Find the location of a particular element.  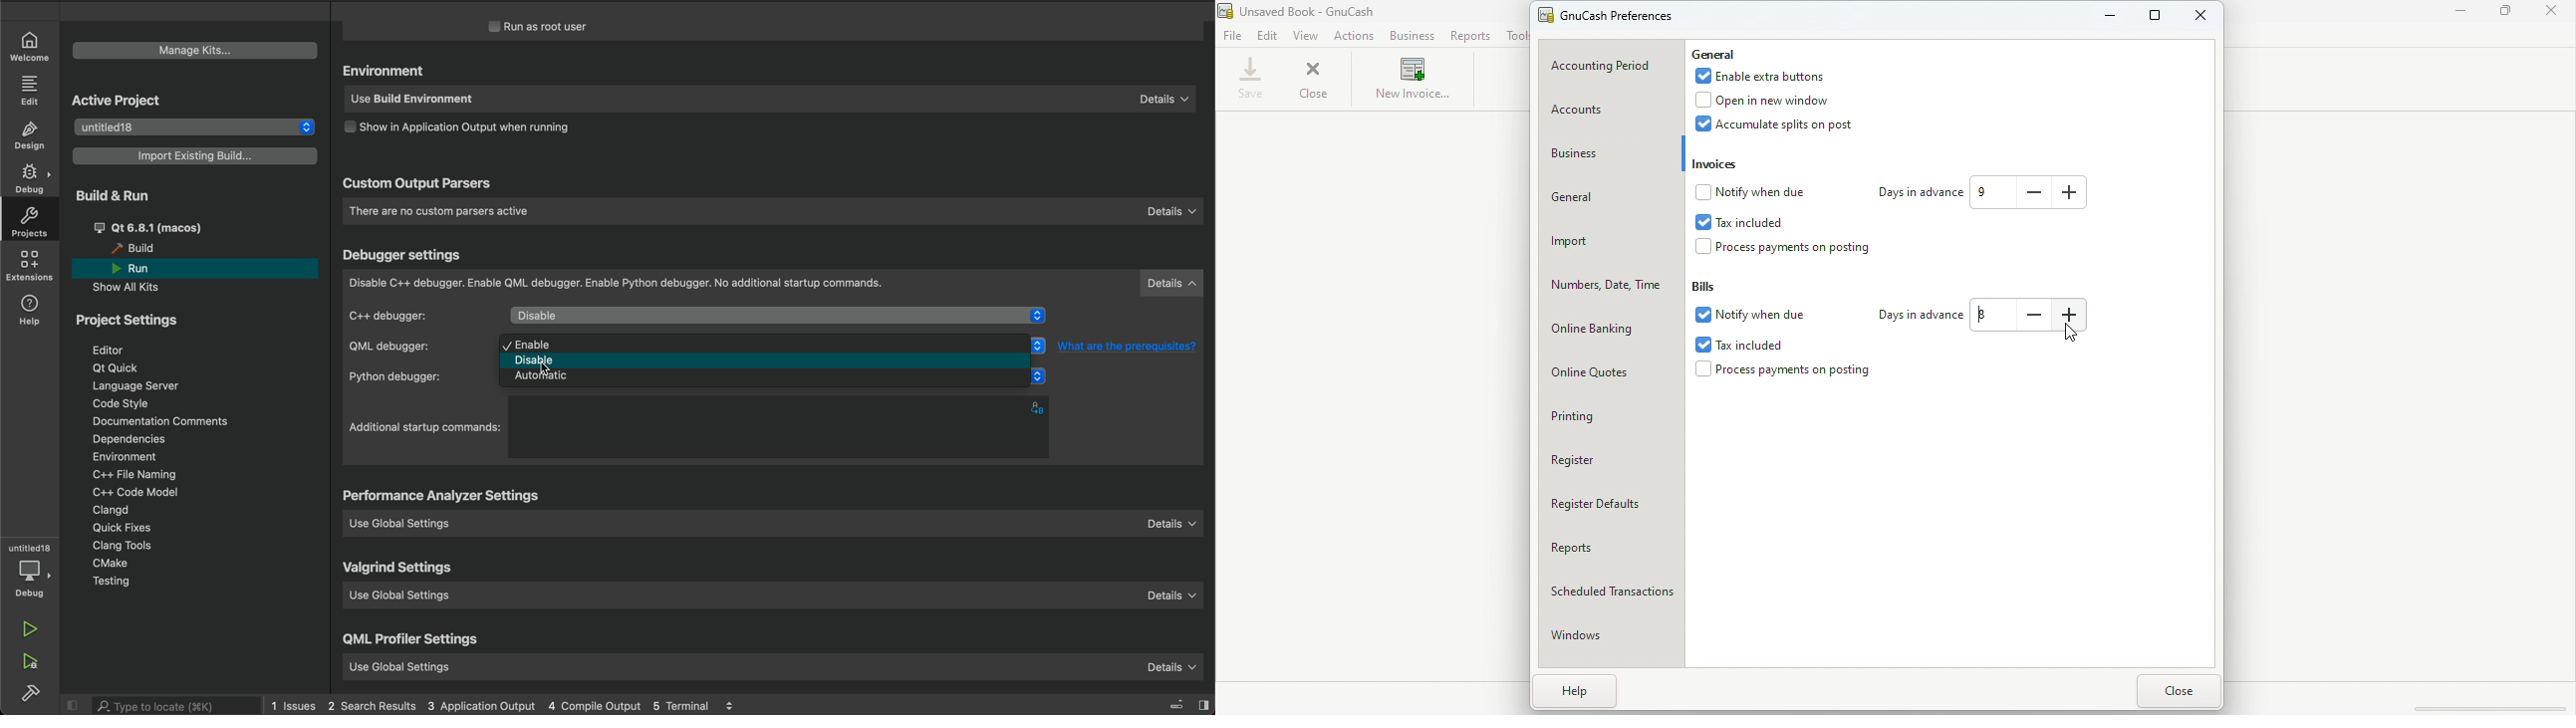

qml  is located at coordinates (412, 642).